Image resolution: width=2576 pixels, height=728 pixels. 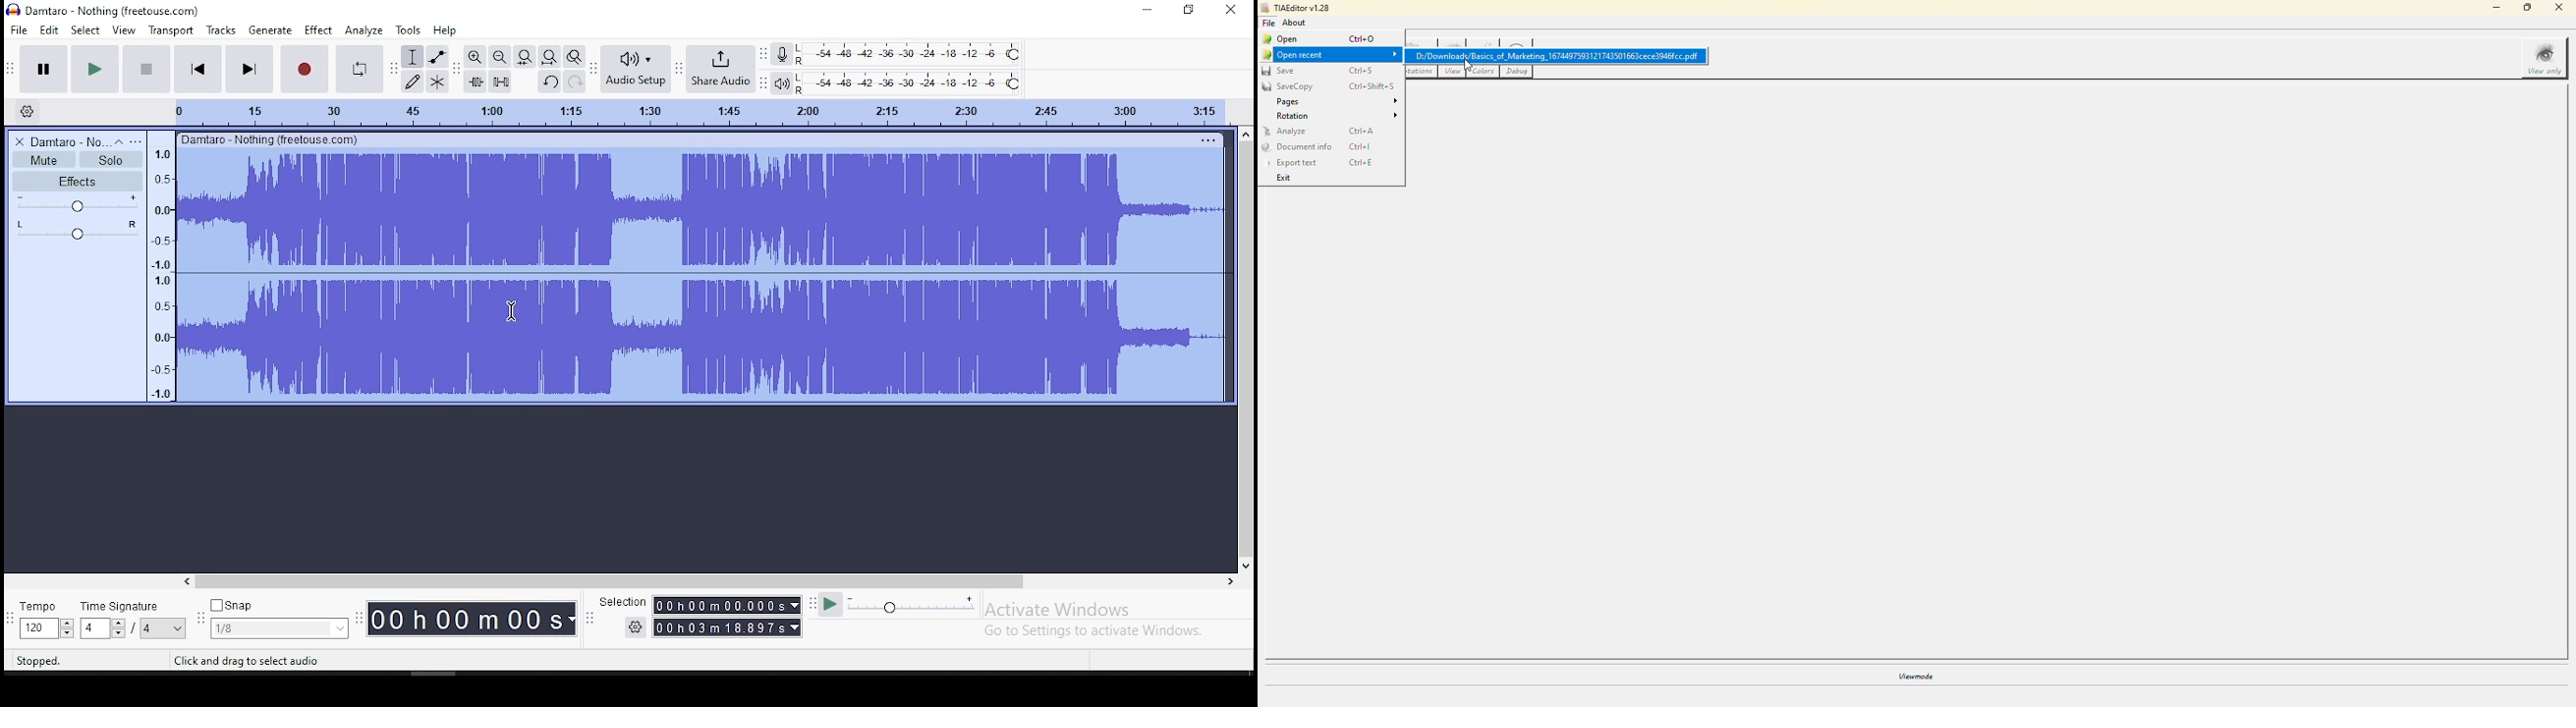 I want to click on effect, so click(x=319, y=31).